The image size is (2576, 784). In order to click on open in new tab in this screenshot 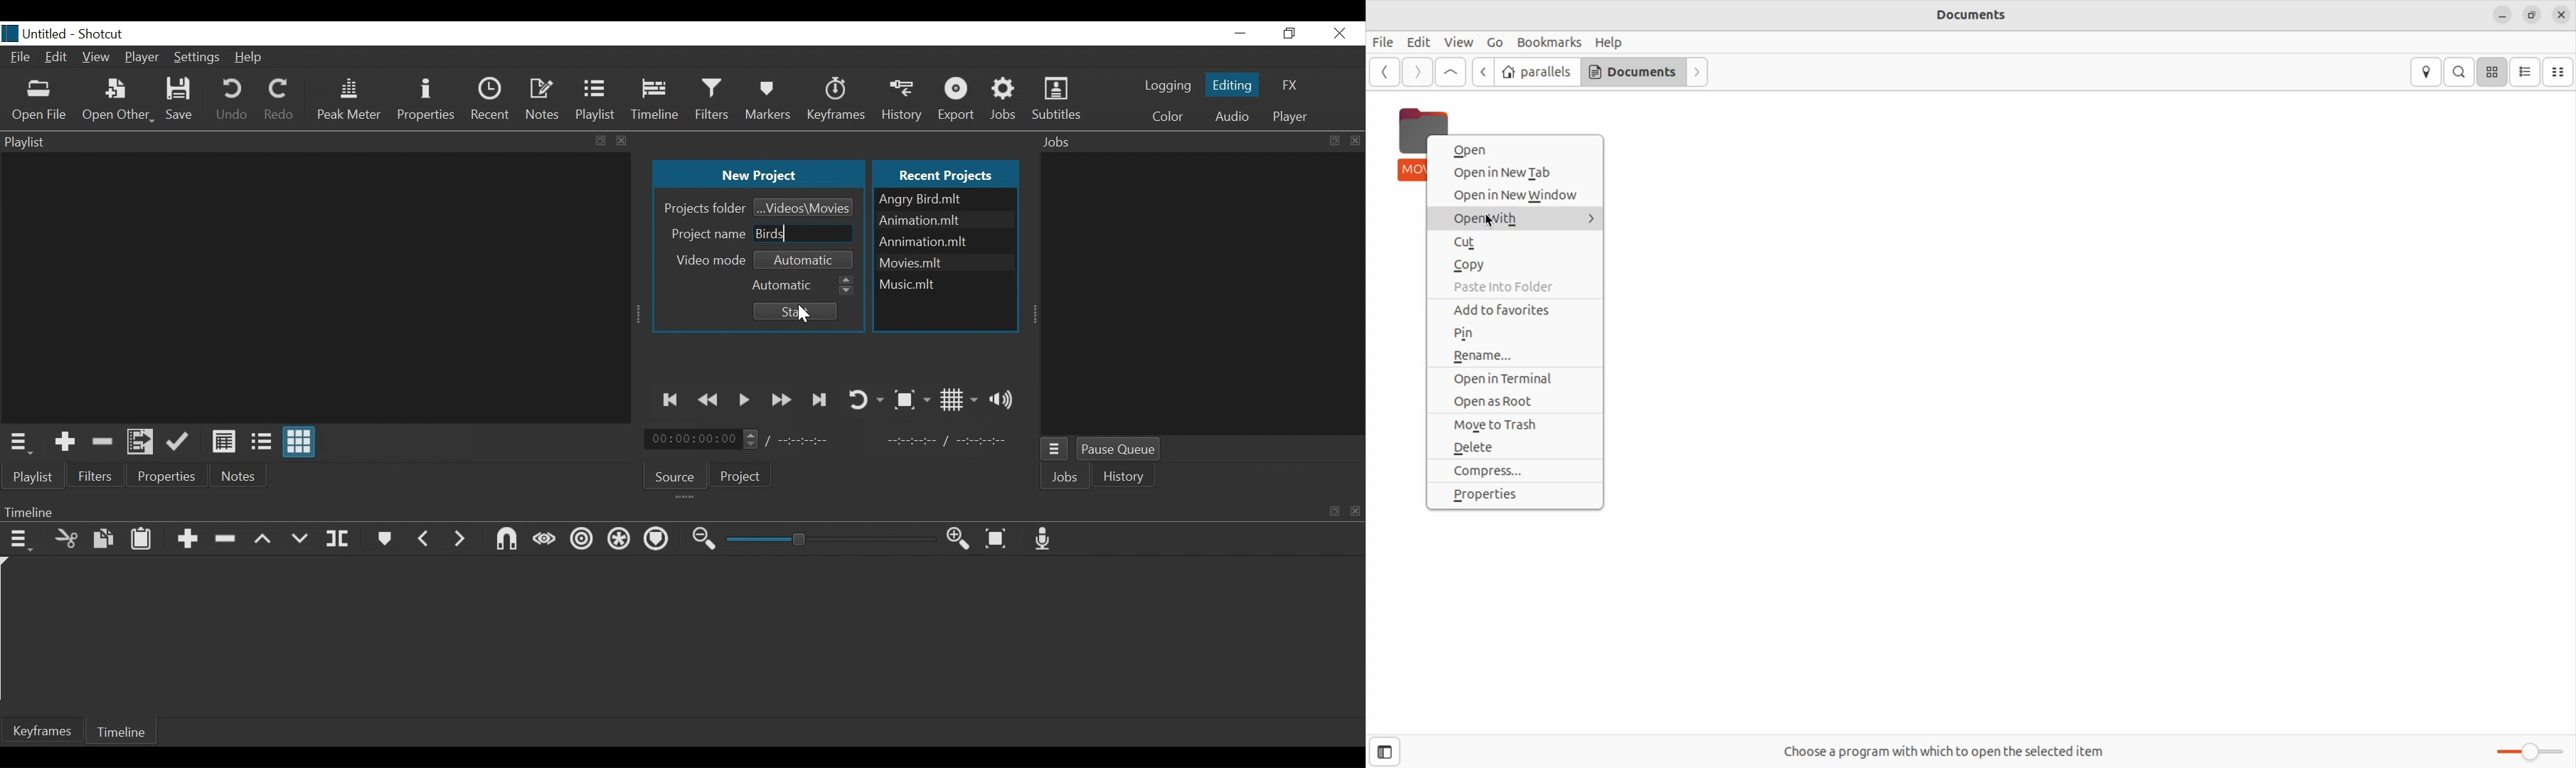, I will do `click(1516, 174)`.